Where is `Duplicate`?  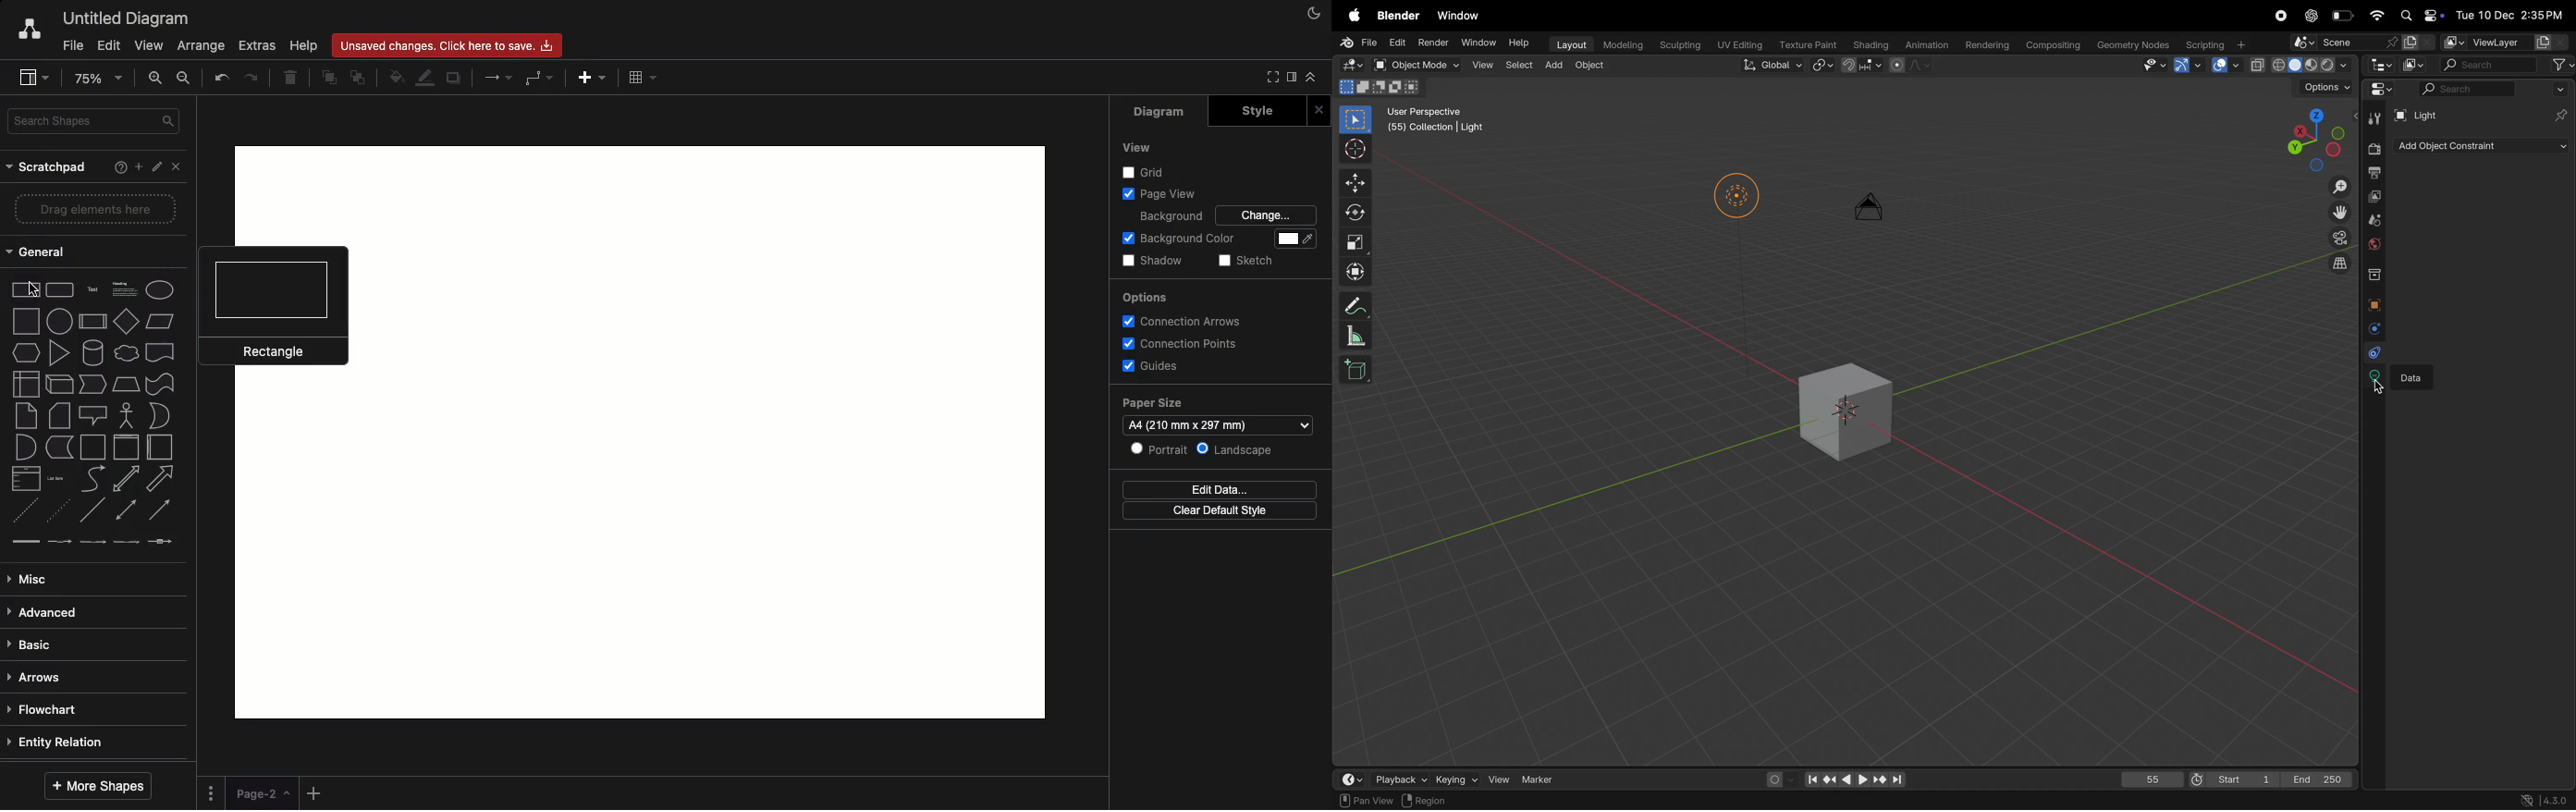 Duplicate is located at coordinates (454, 79).